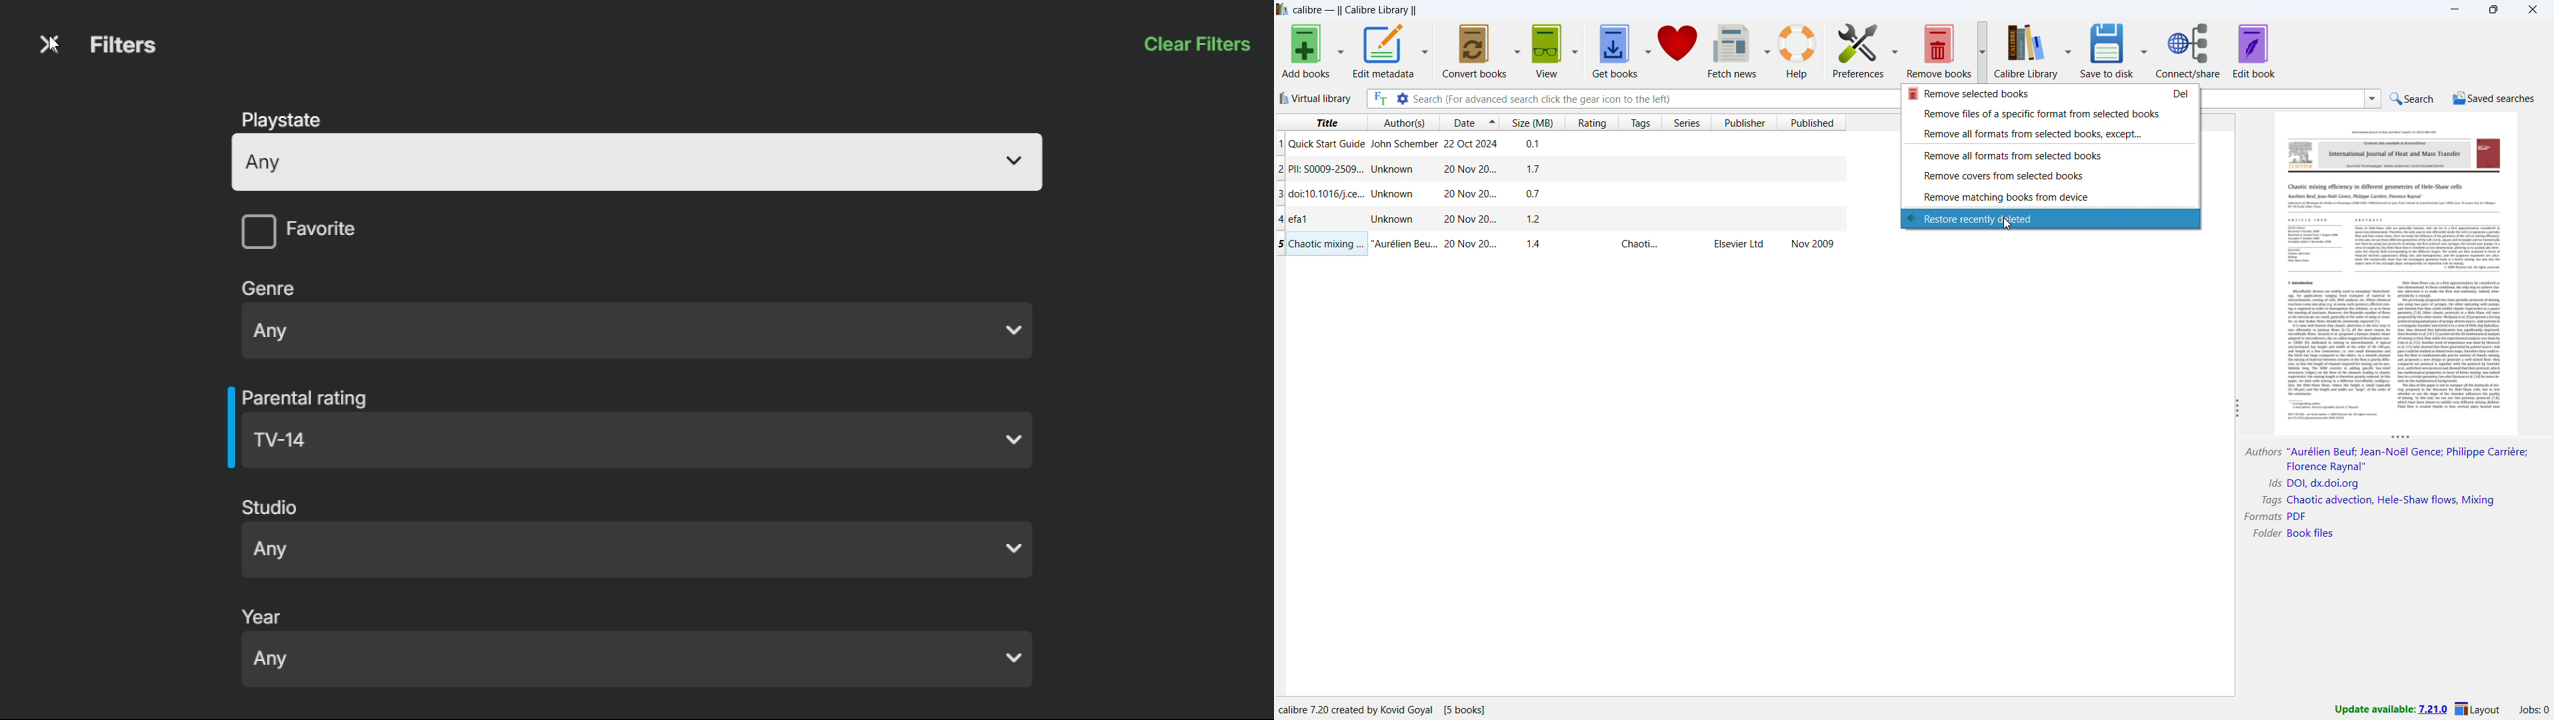 This screenshot has width=2576, height=728. Describe the element at coordinates (1315, 97) in the screenshot. I see `virtual library` at that location.